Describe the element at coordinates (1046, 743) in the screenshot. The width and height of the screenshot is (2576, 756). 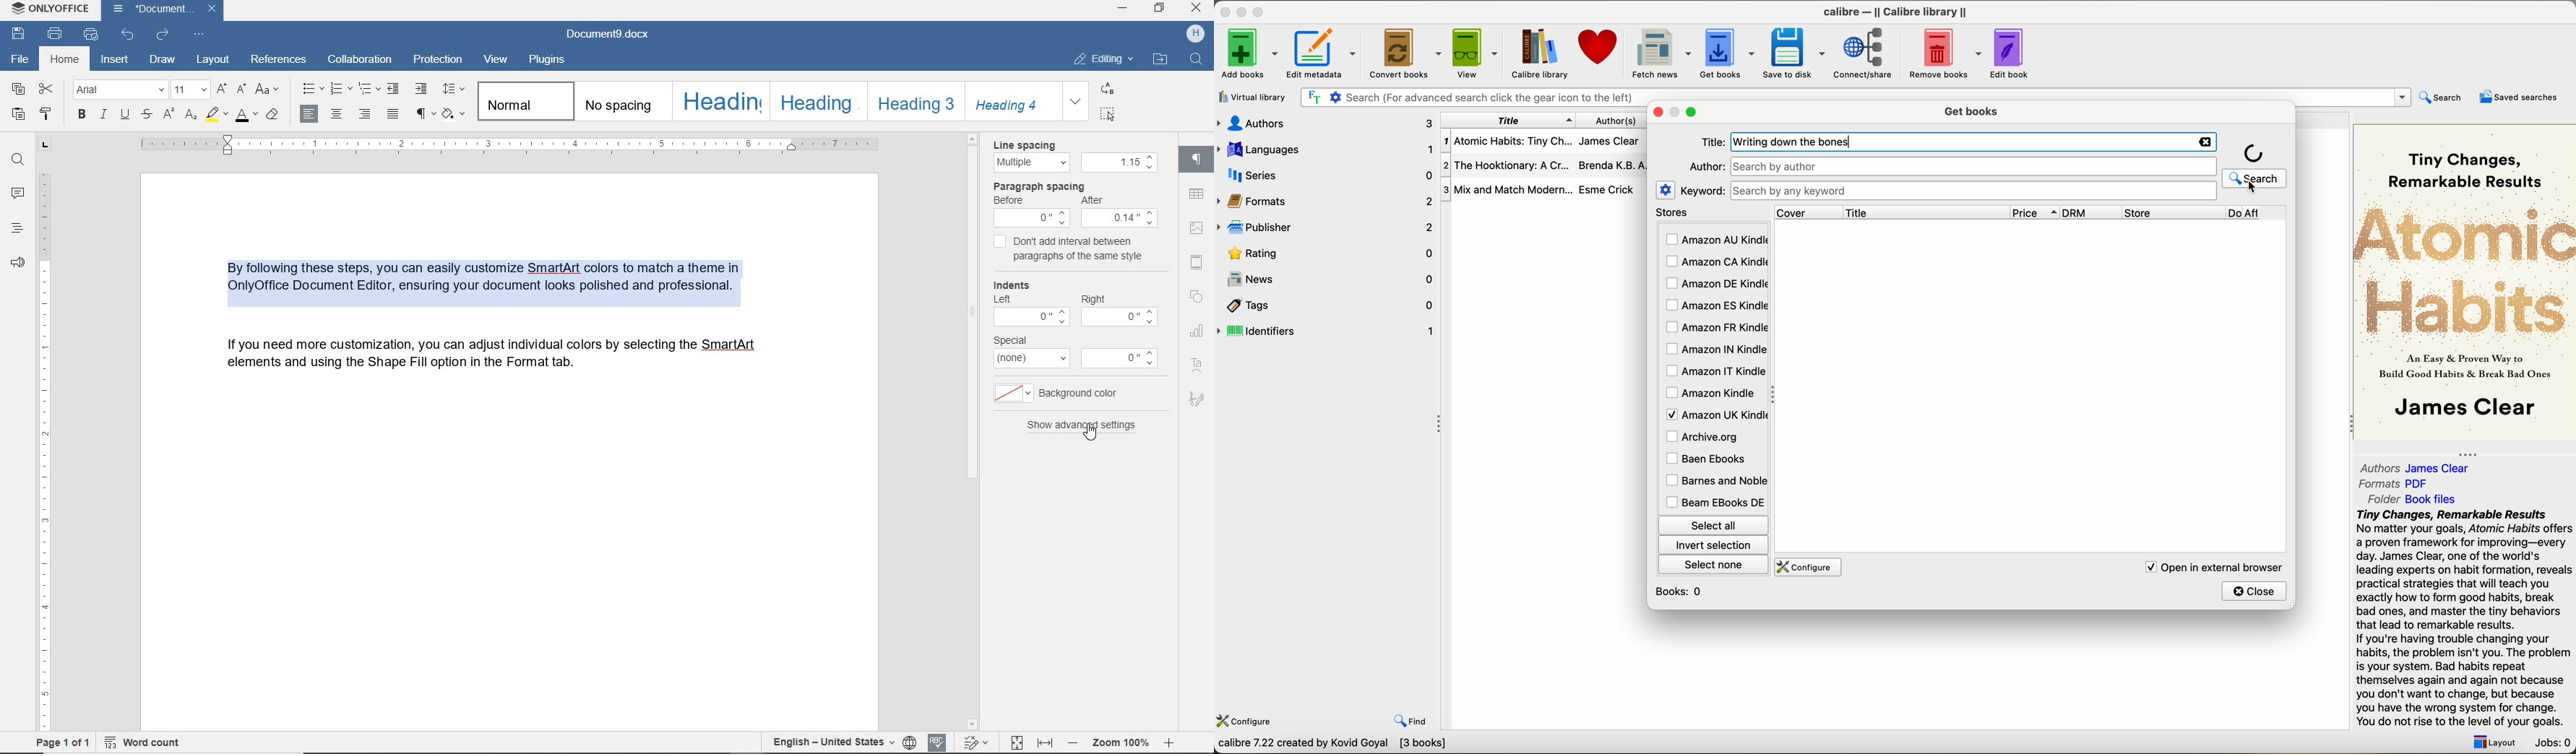
I see `fit to width` at that location.